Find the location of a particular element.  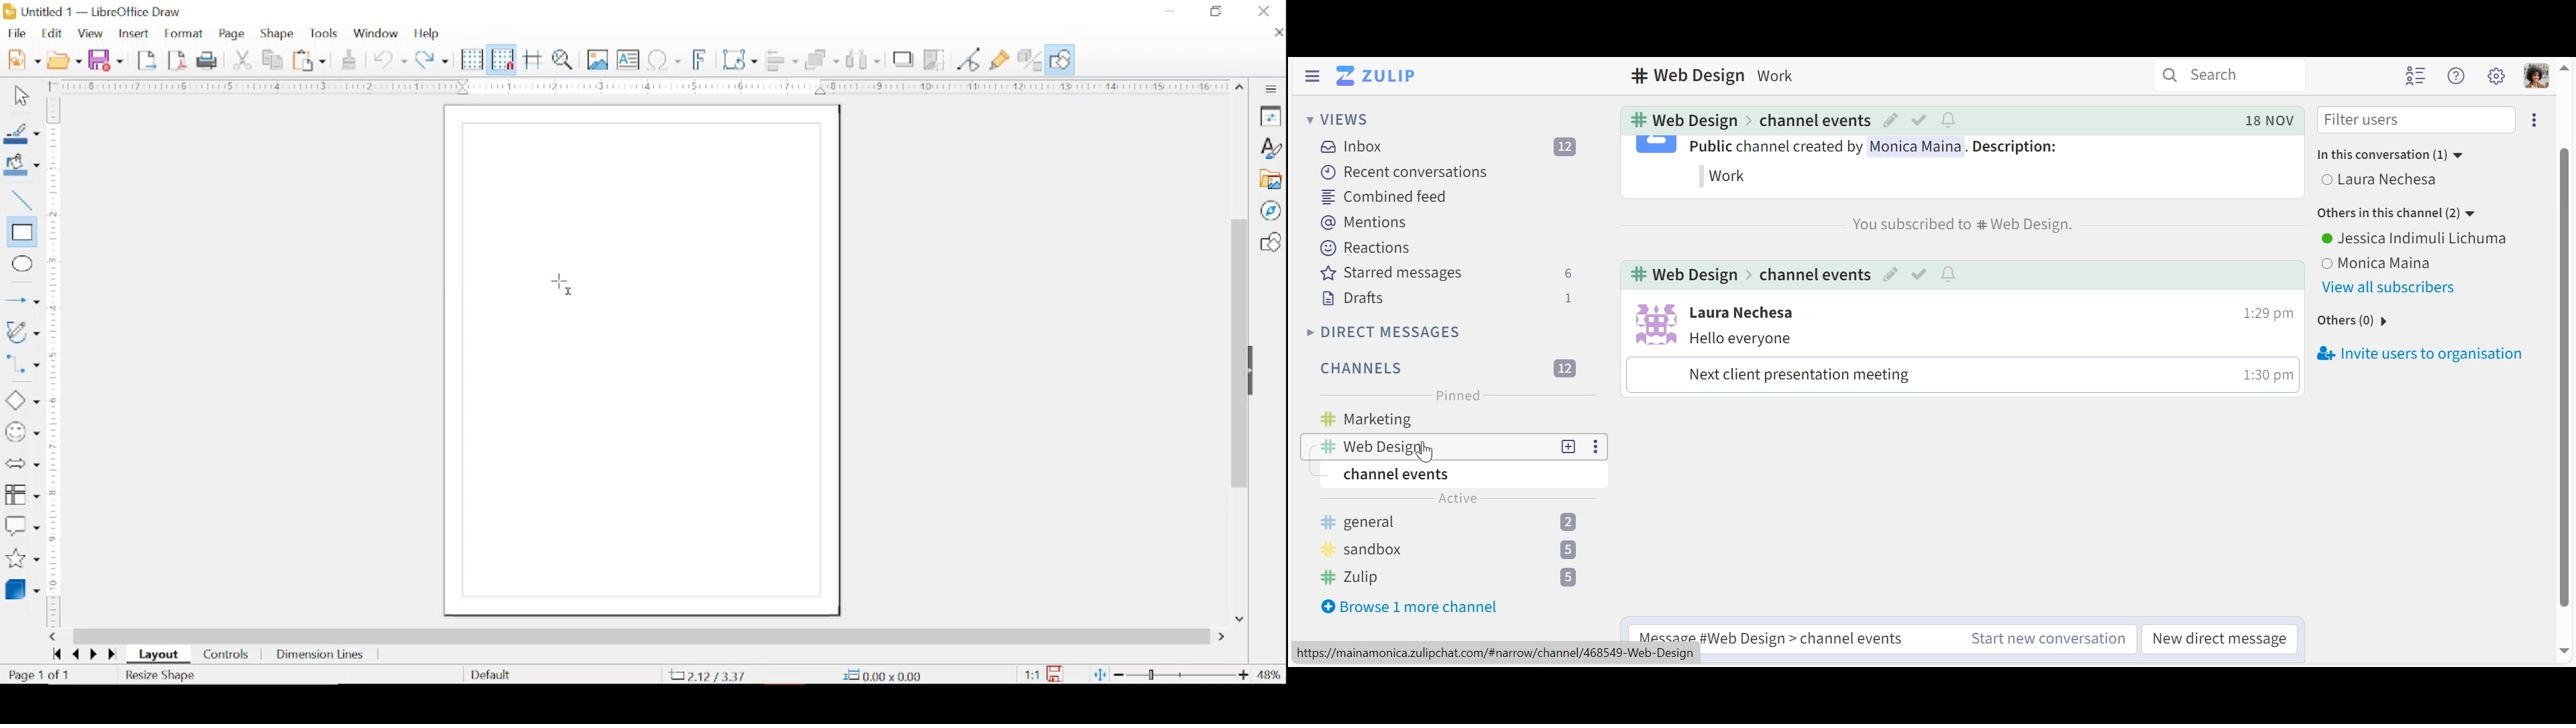

Channels is located at coordinates (1448, 369).